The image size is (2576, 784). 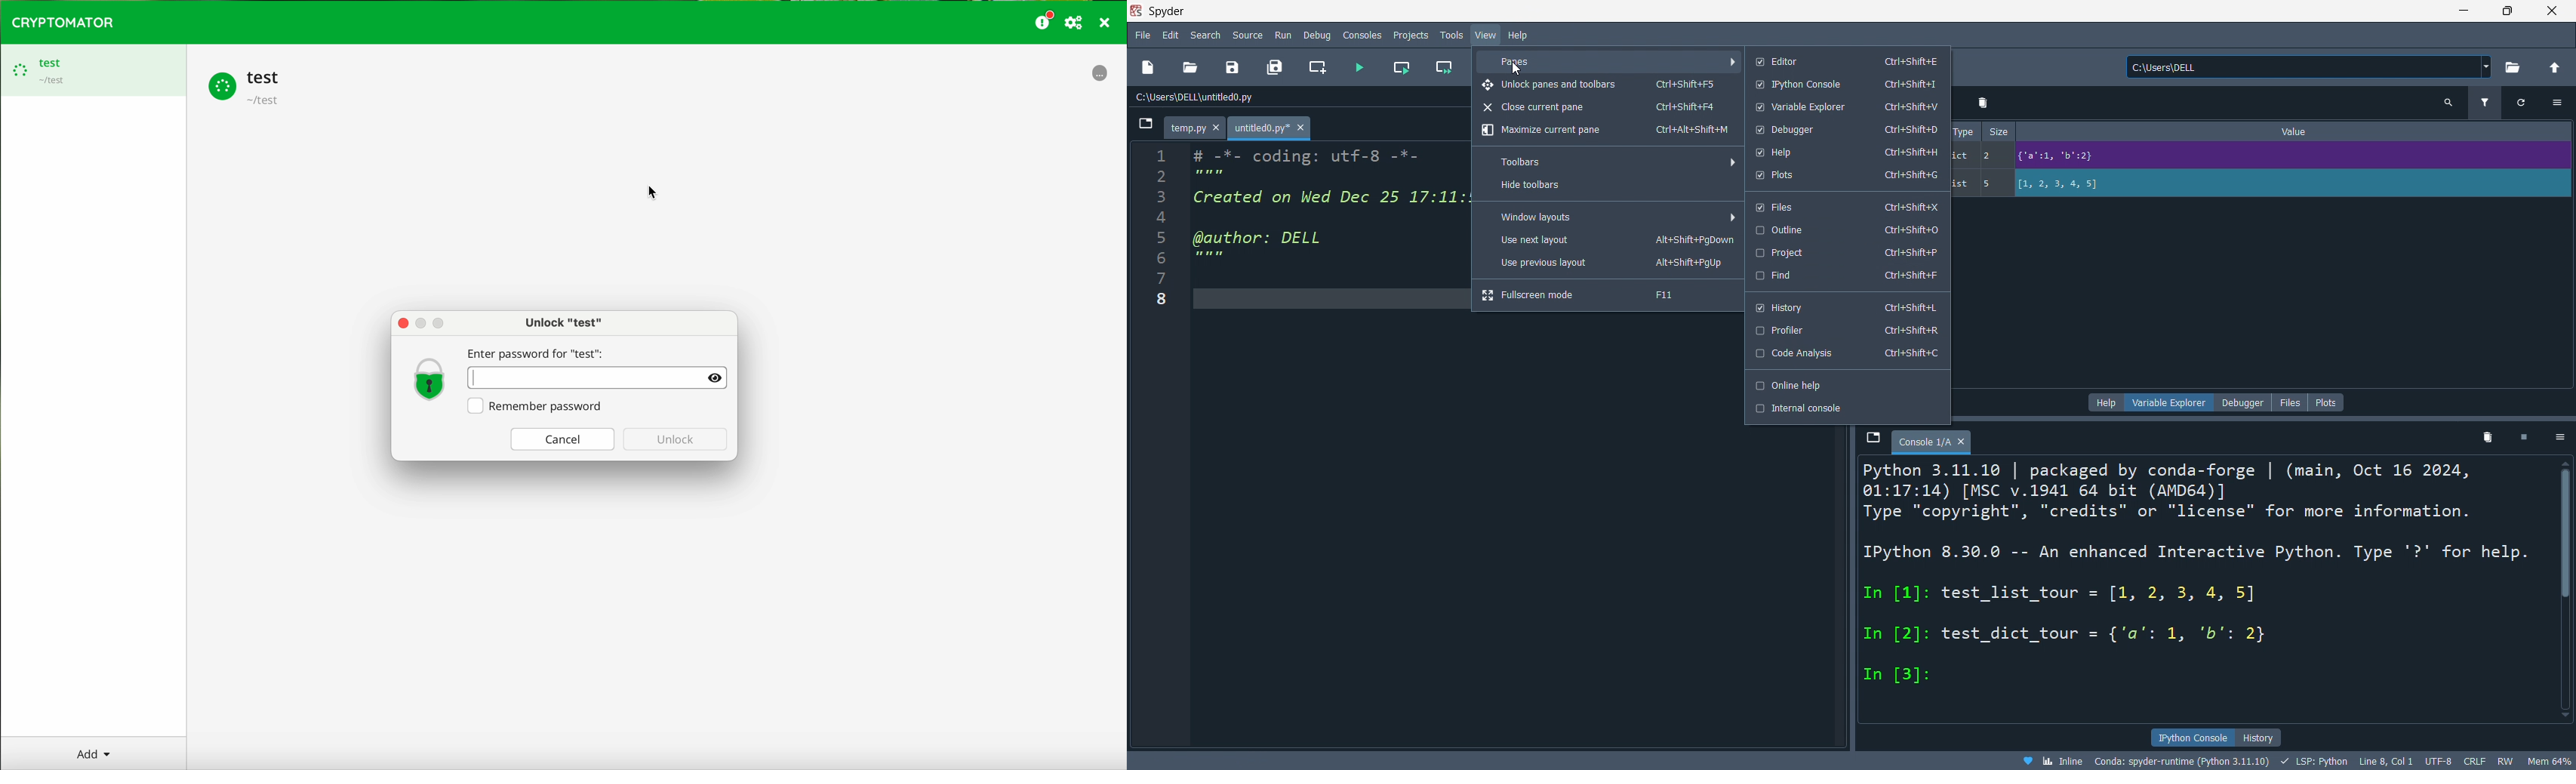 I want to click on help, so click(x=1846, y=152).